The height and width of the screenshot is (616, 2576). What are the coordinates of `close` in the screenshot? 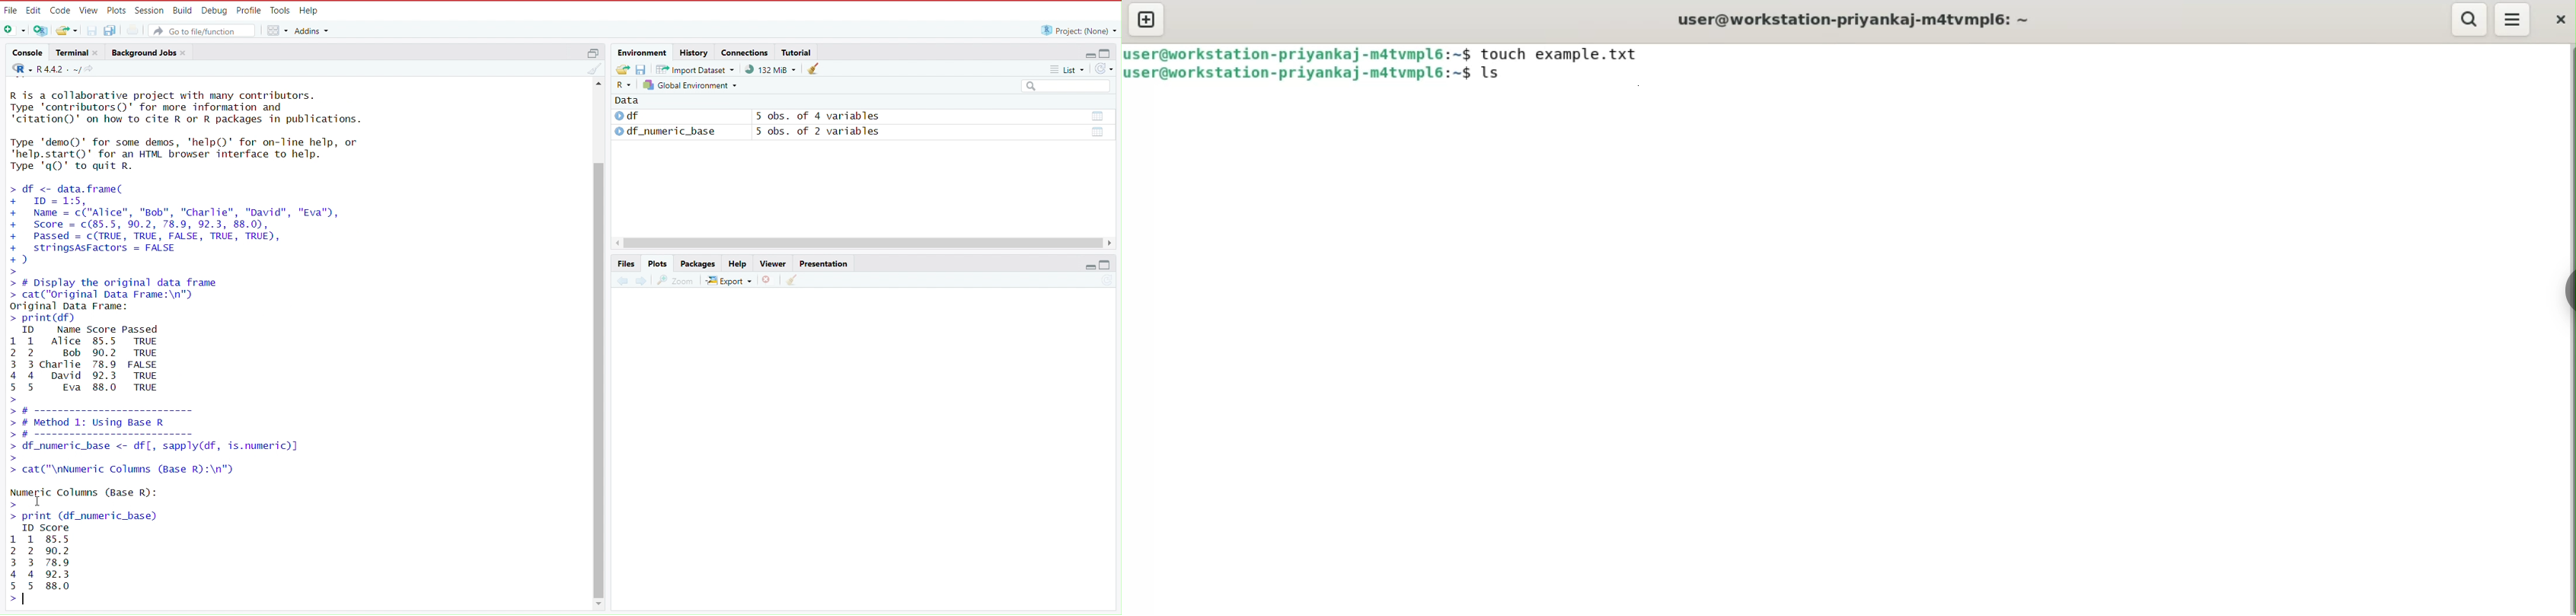 It's located at (98, 52).